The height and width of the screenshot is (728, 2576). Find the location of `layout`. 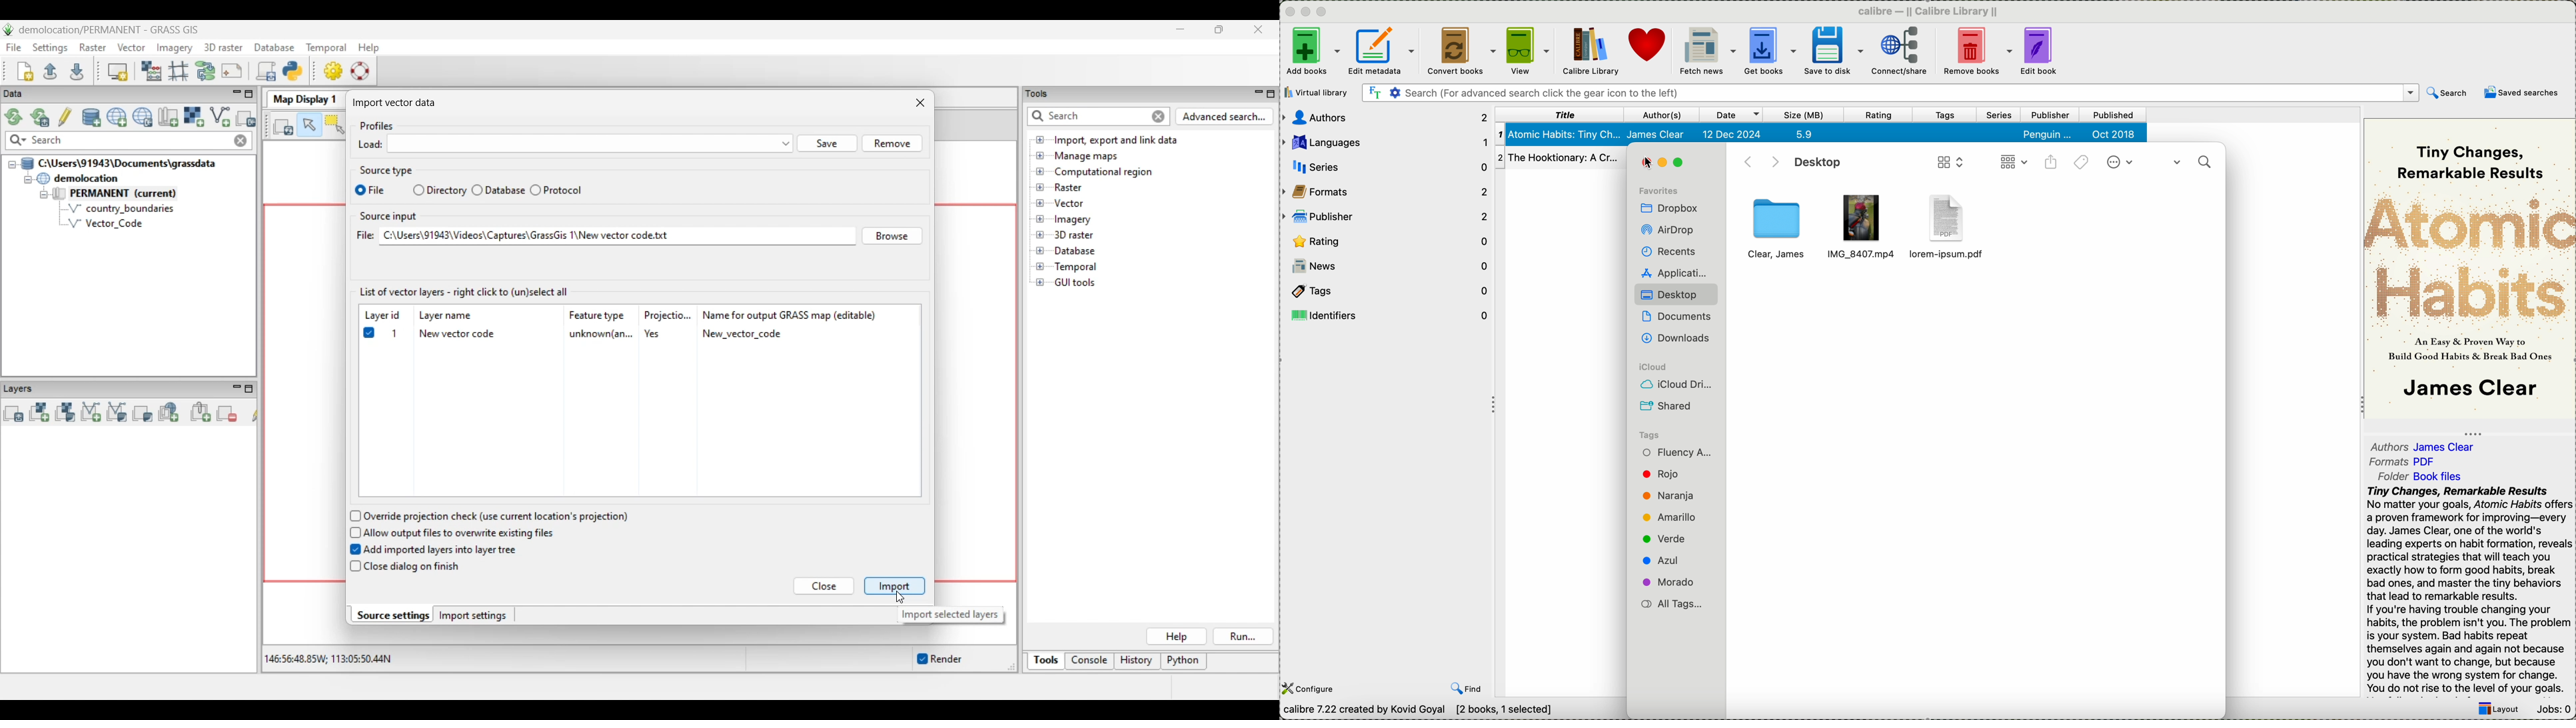

layout is located at coordinates (2499, 710).